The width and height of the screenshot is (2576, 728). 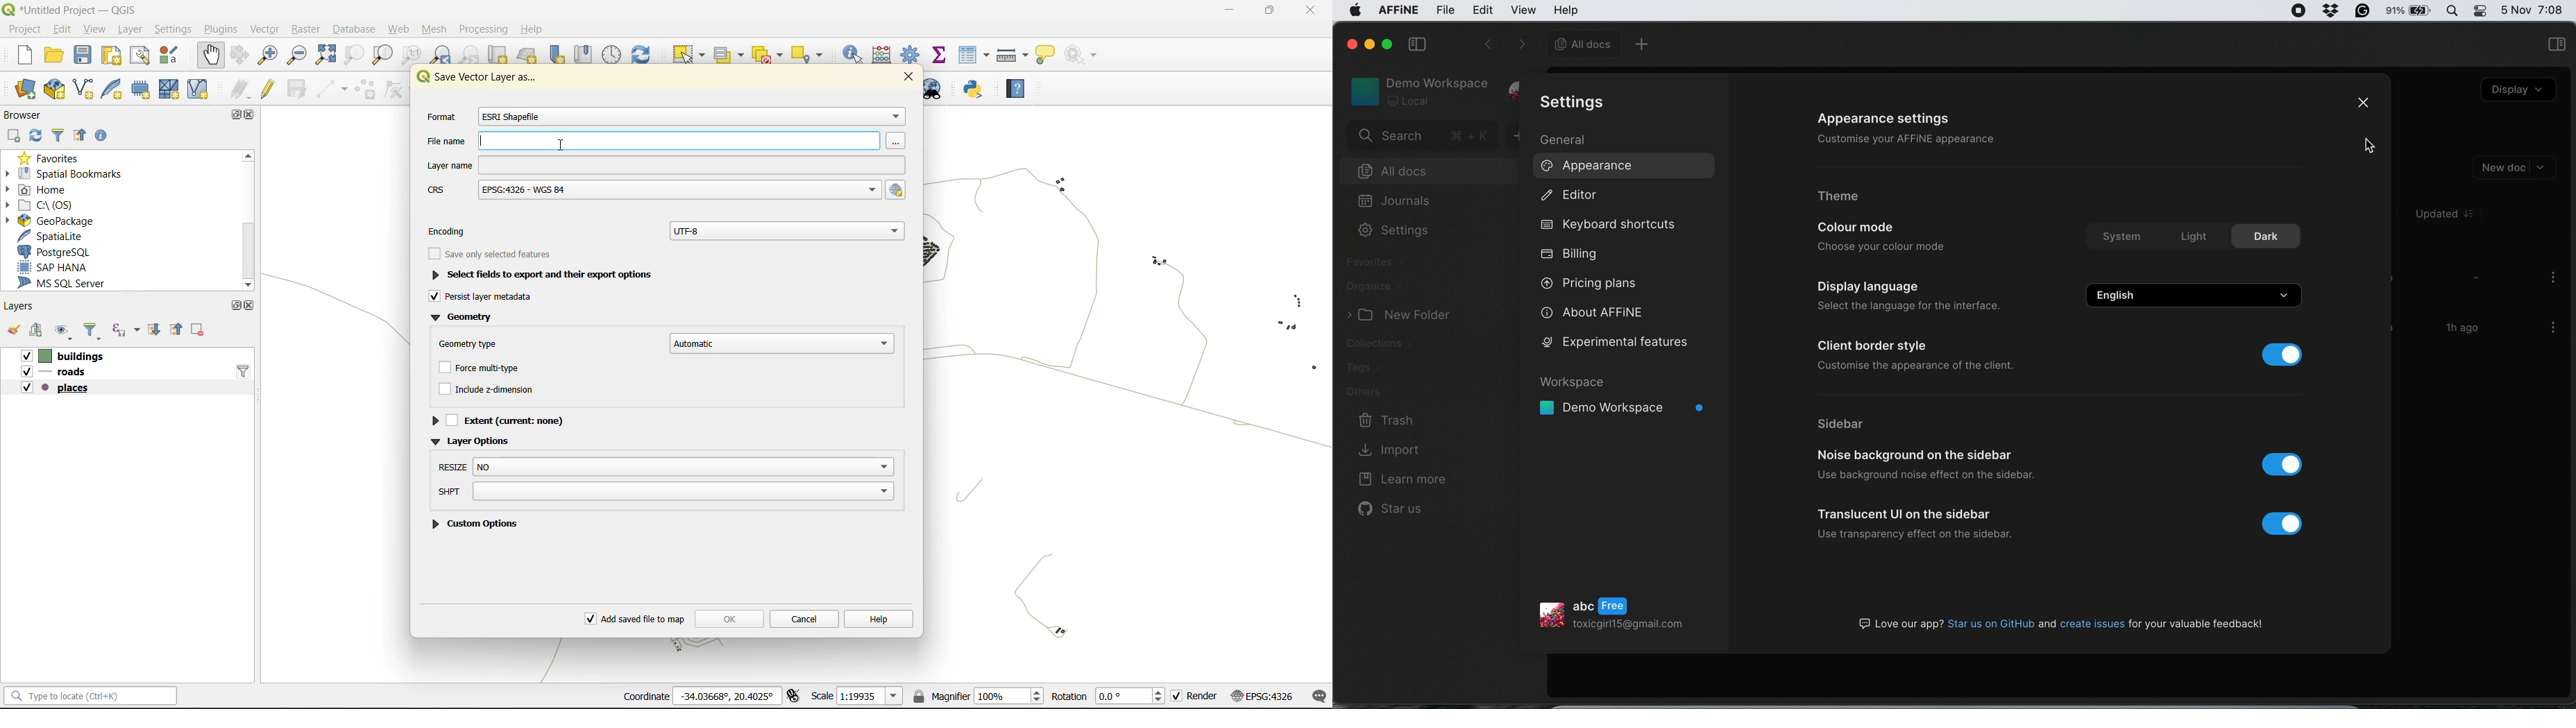 I want to click on toggle buttom, so click(x=2286, y=357).